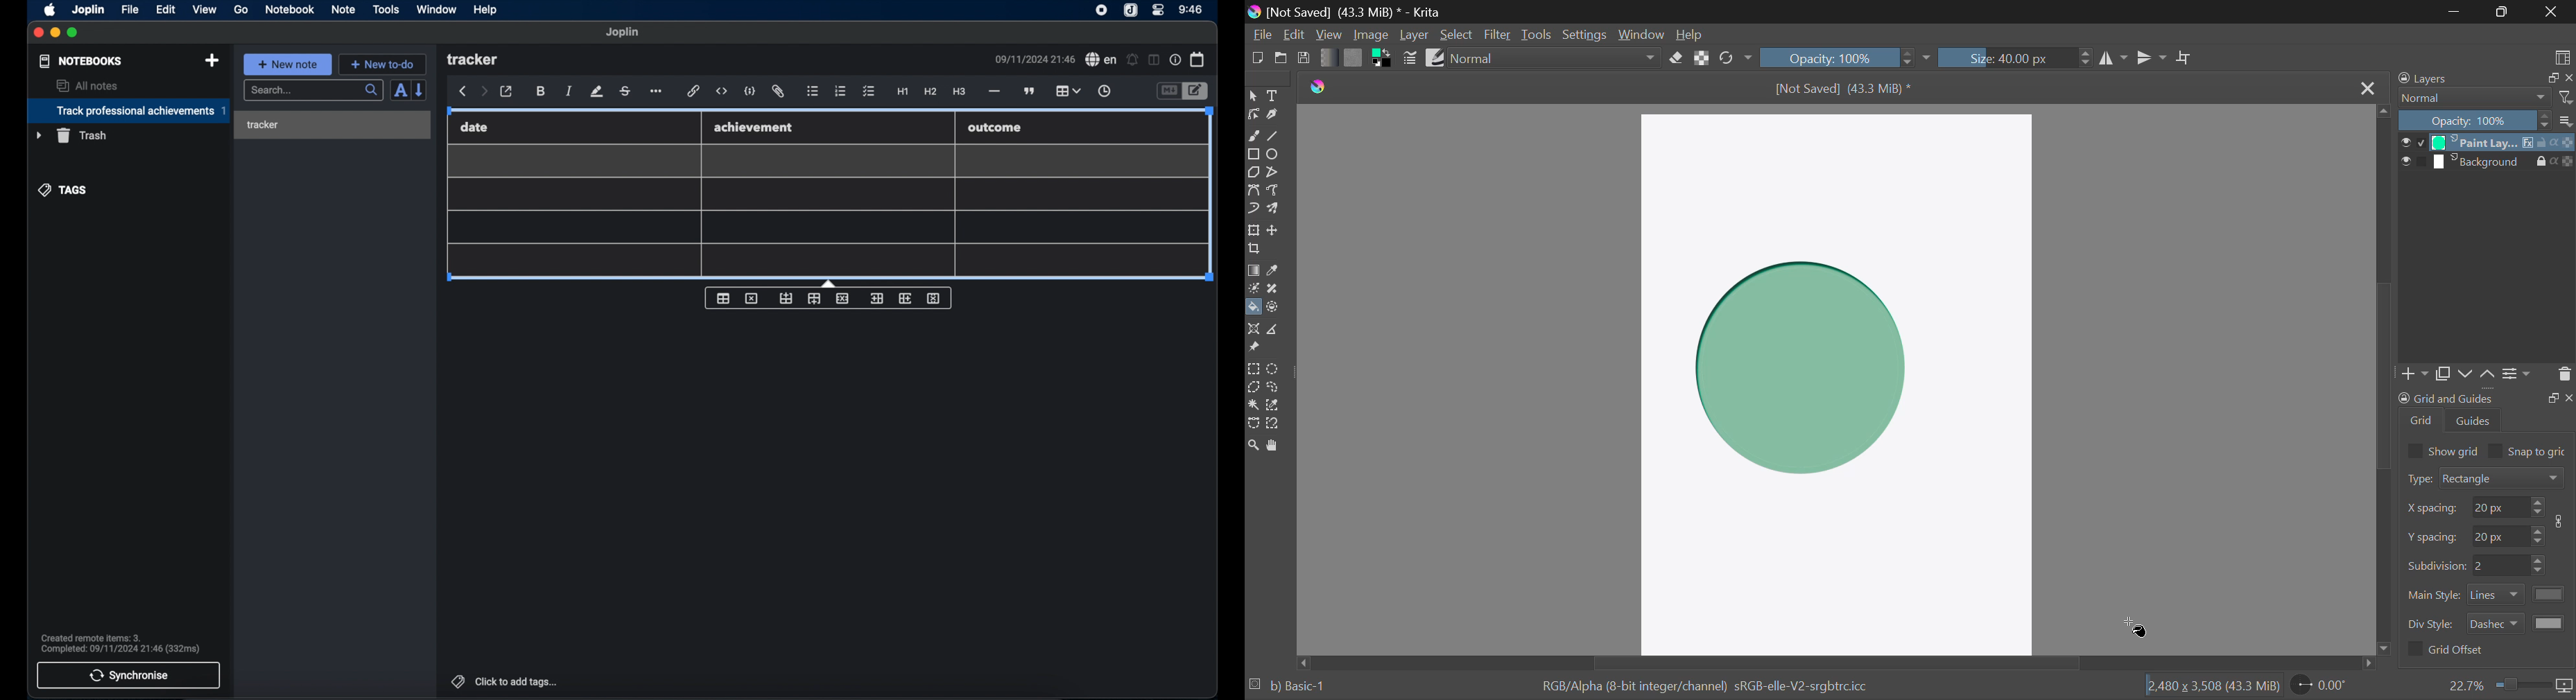 The image size is (2576, 700). What do you see at coordinates (1272, 96) in the screenshot?
I see `Text` at bounding box center [1272, 96].